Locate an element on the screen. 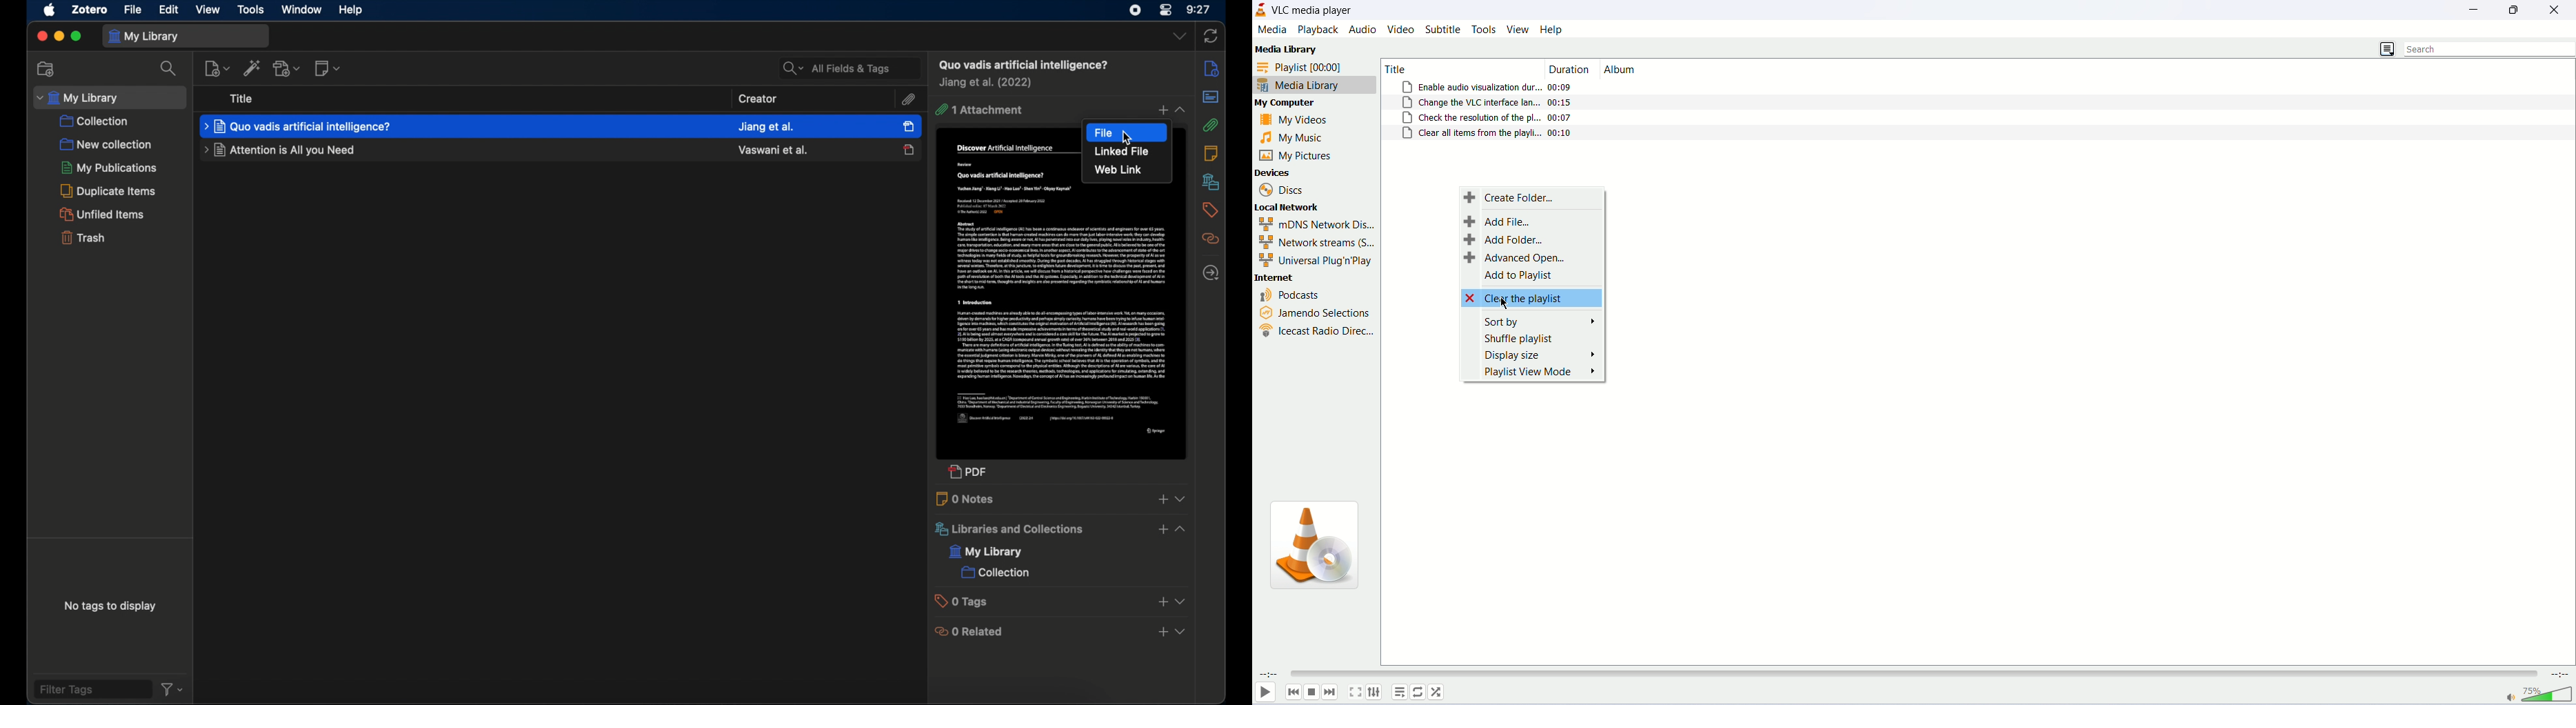  item title is located at coordinates (277, 151).